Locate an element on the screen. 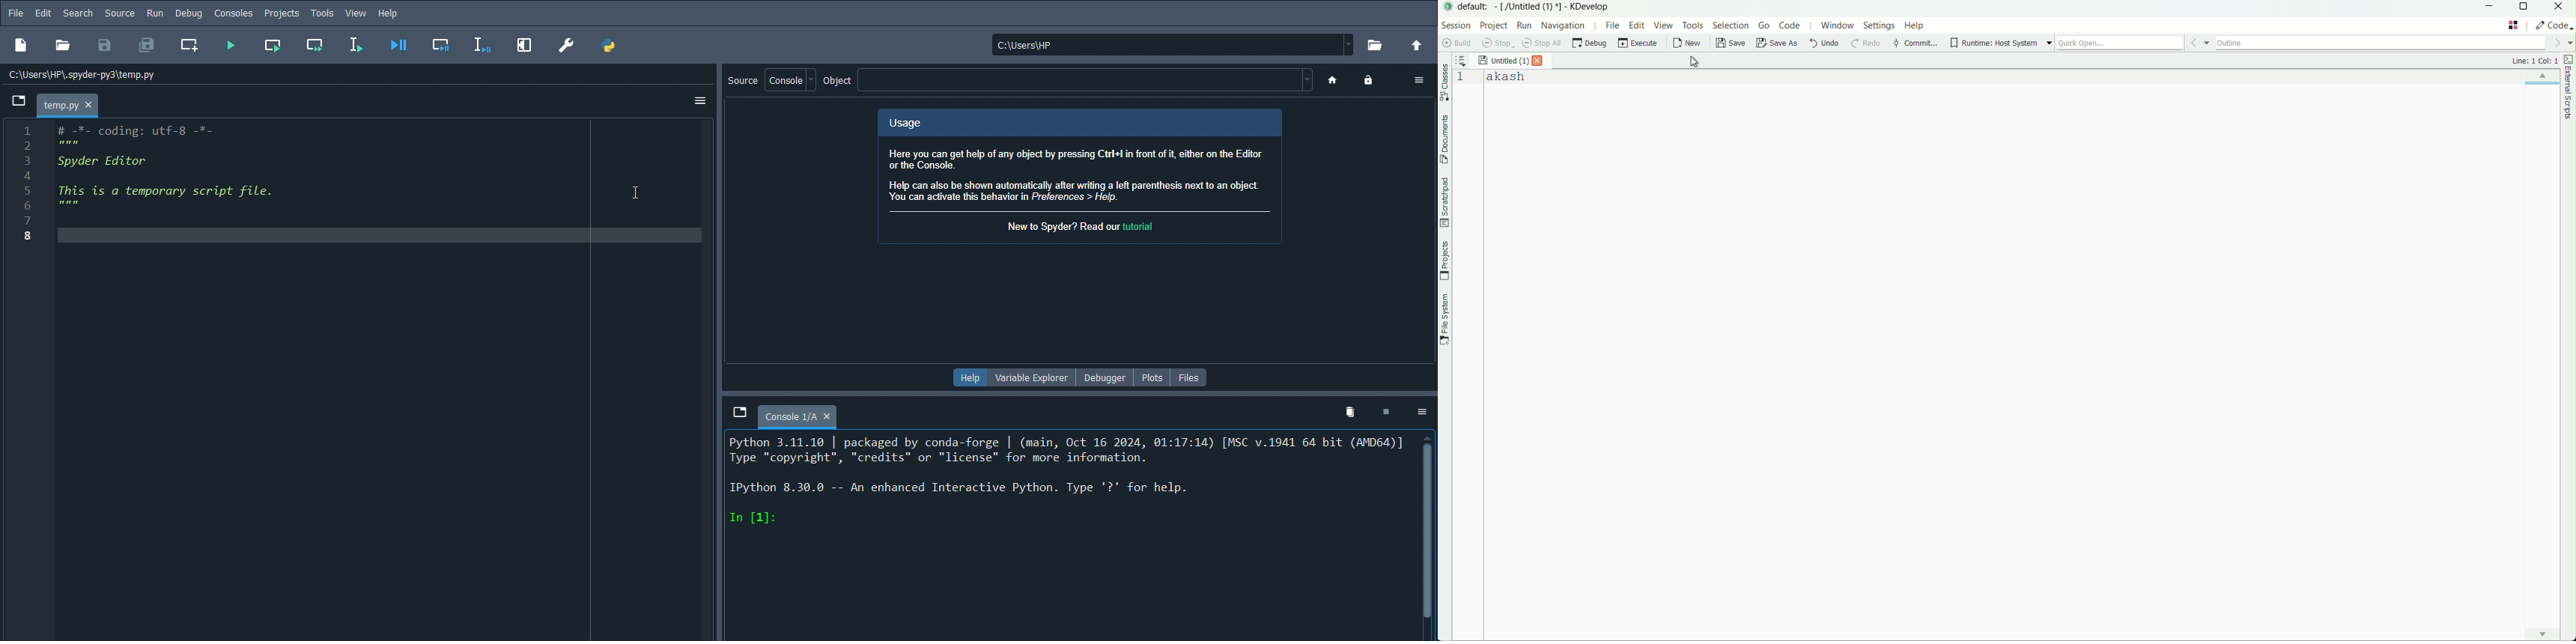 The width and height of the screenshot is (2576, 644). Options is located at coordinates (1418, 82).